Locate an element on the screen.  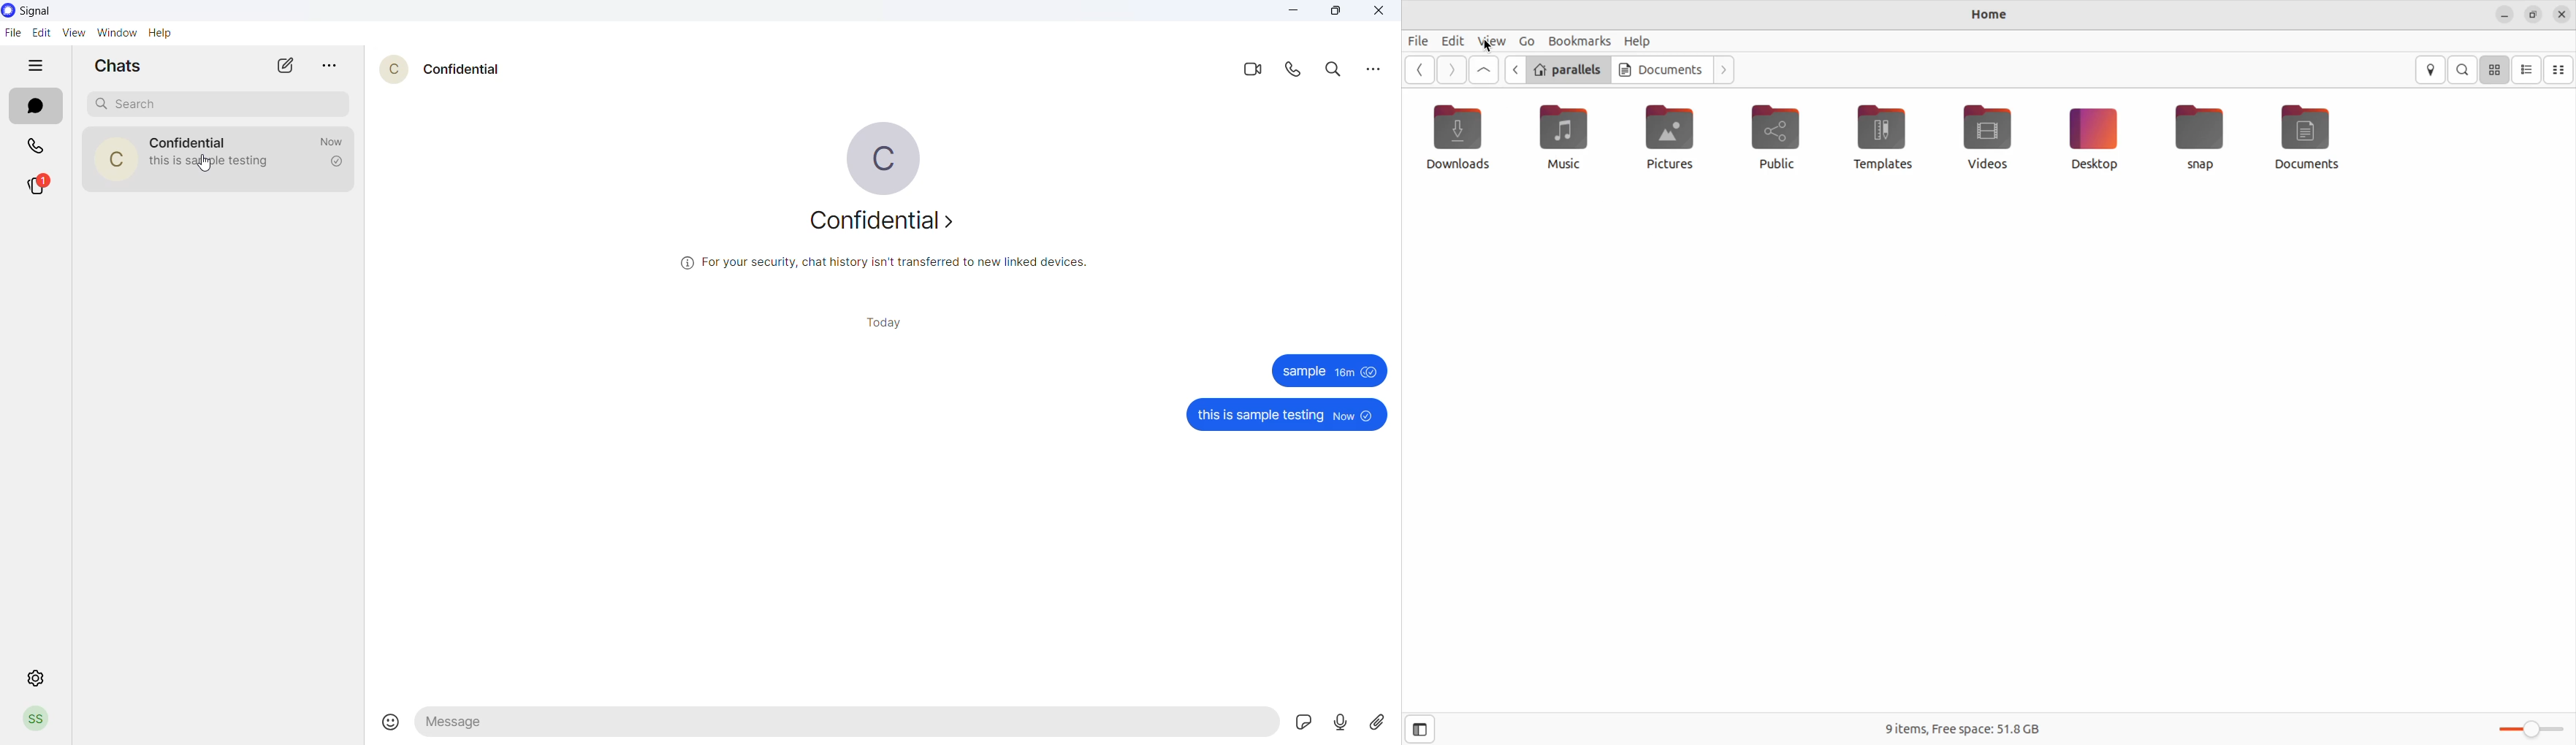
cursor is located at coordinates (208, 166).